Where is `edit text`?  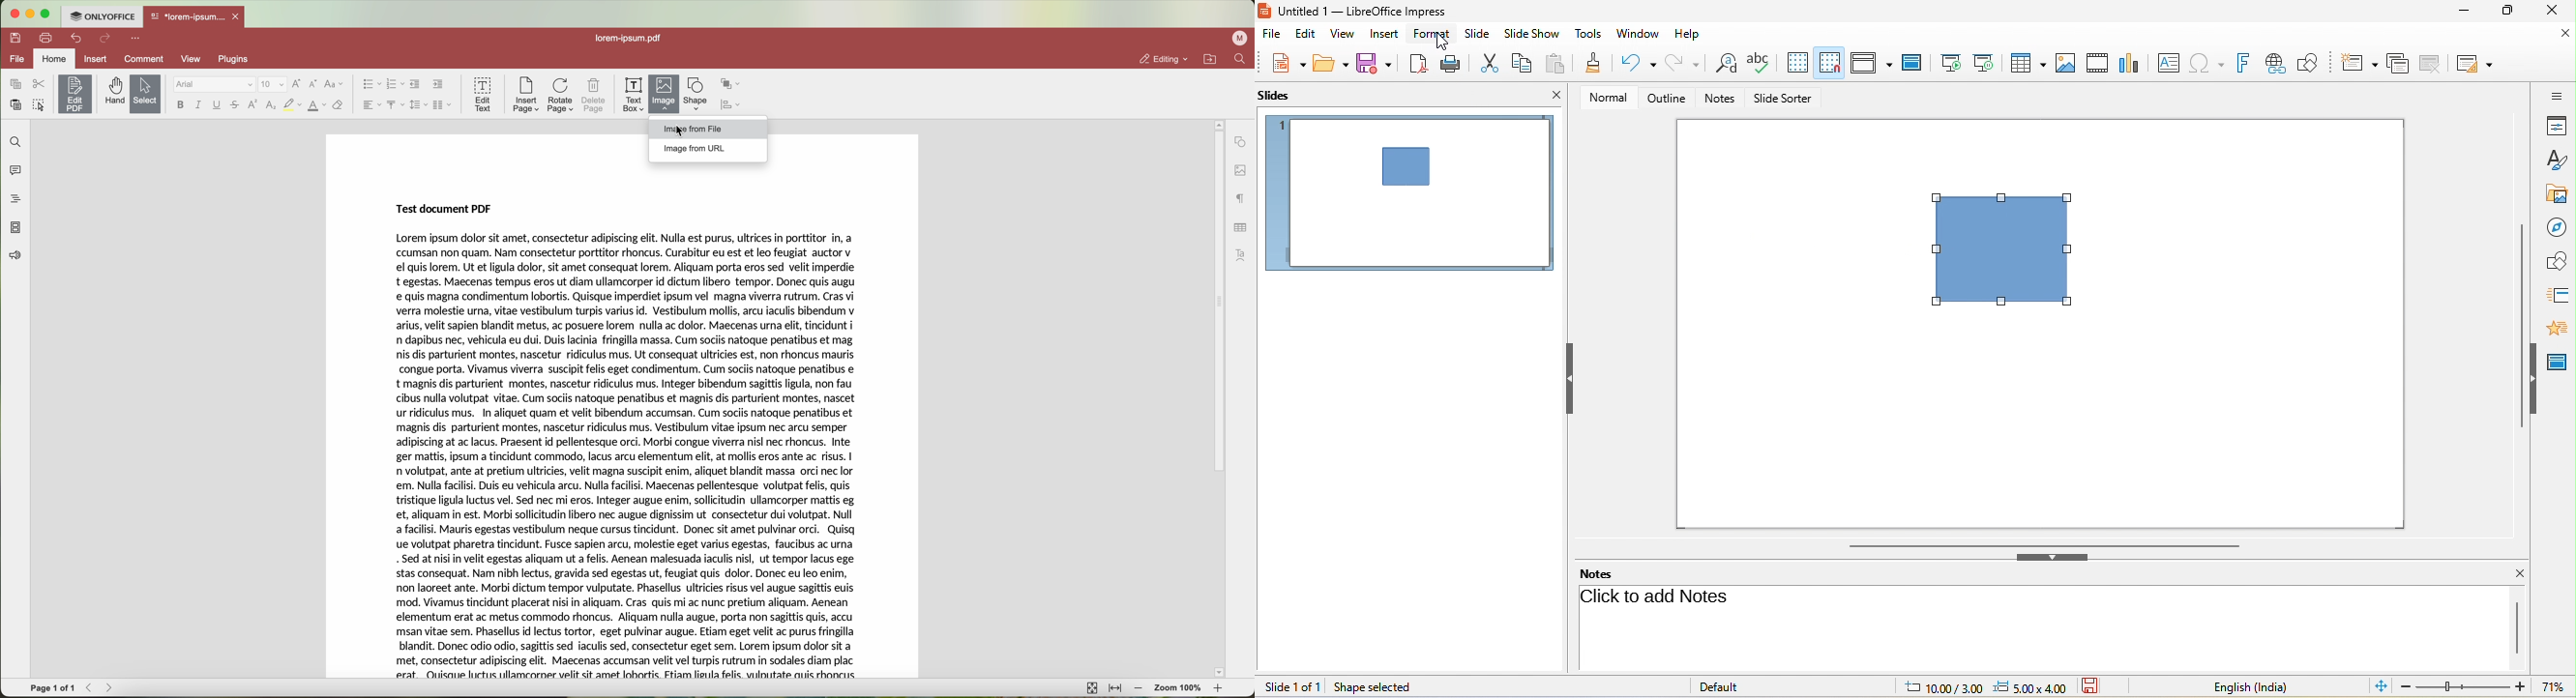
edit text is located at coordinates (484, 94).